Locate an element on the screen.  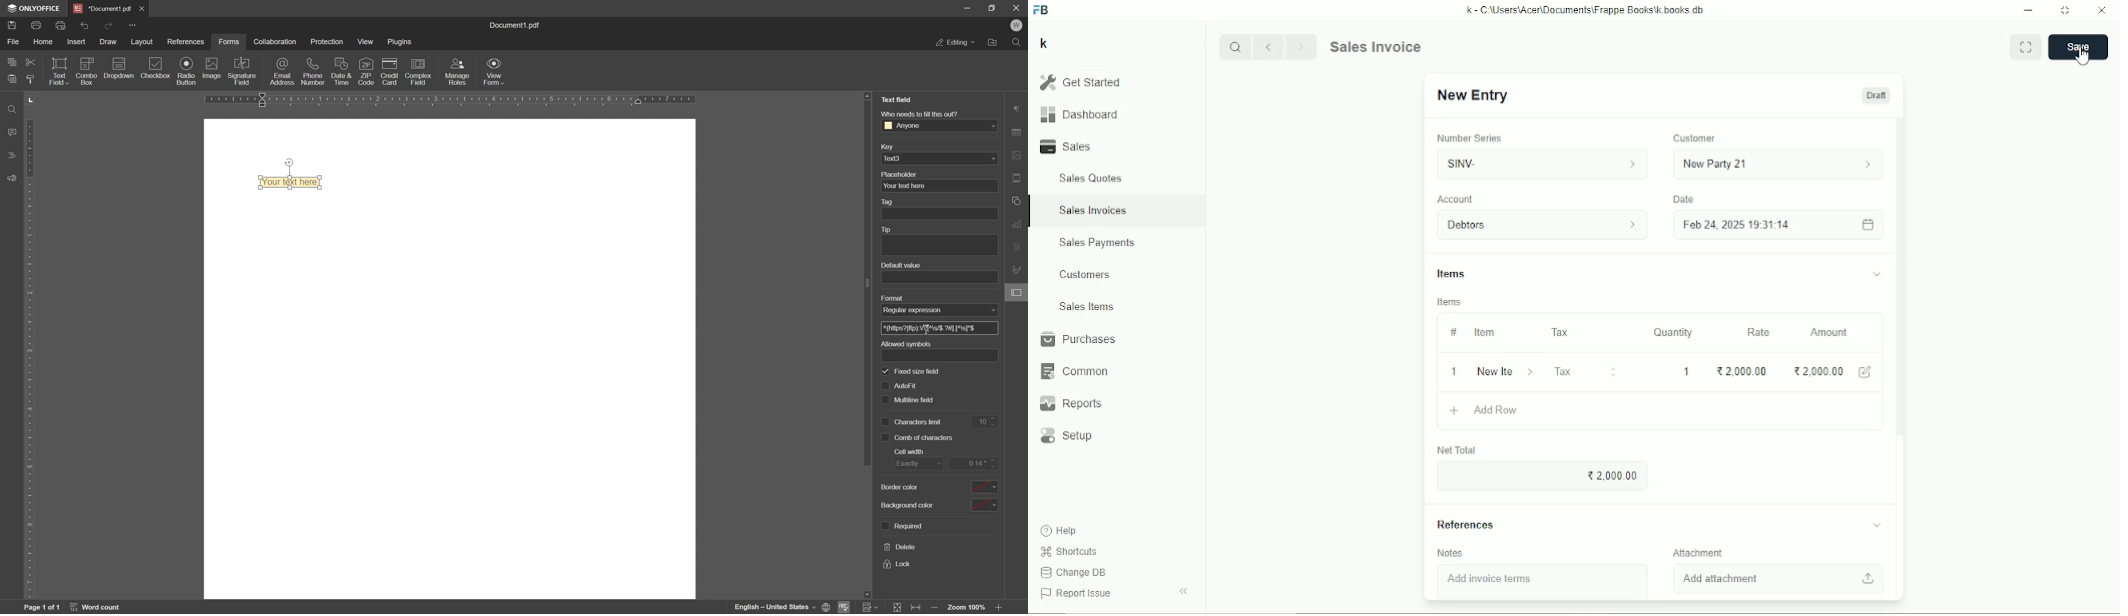
Report issue is located at coordinates (1074, 595).